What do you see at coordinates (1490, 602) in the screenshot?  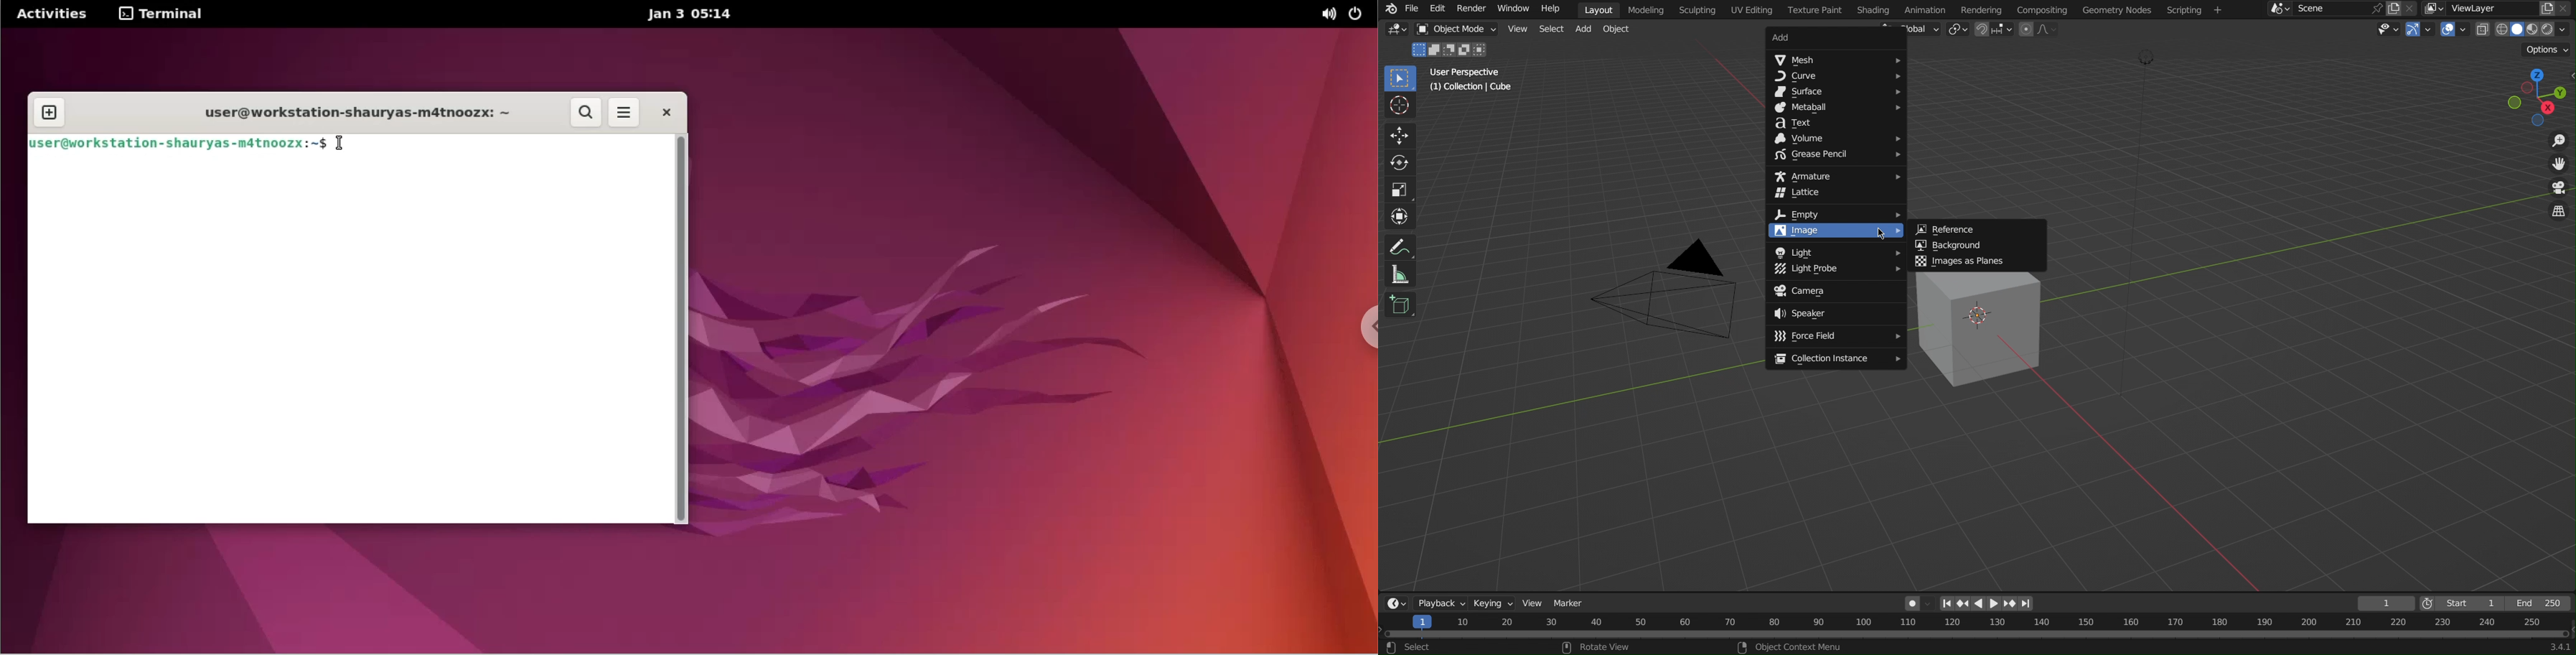 I see `Keying` at bounding box center [1490, 602].